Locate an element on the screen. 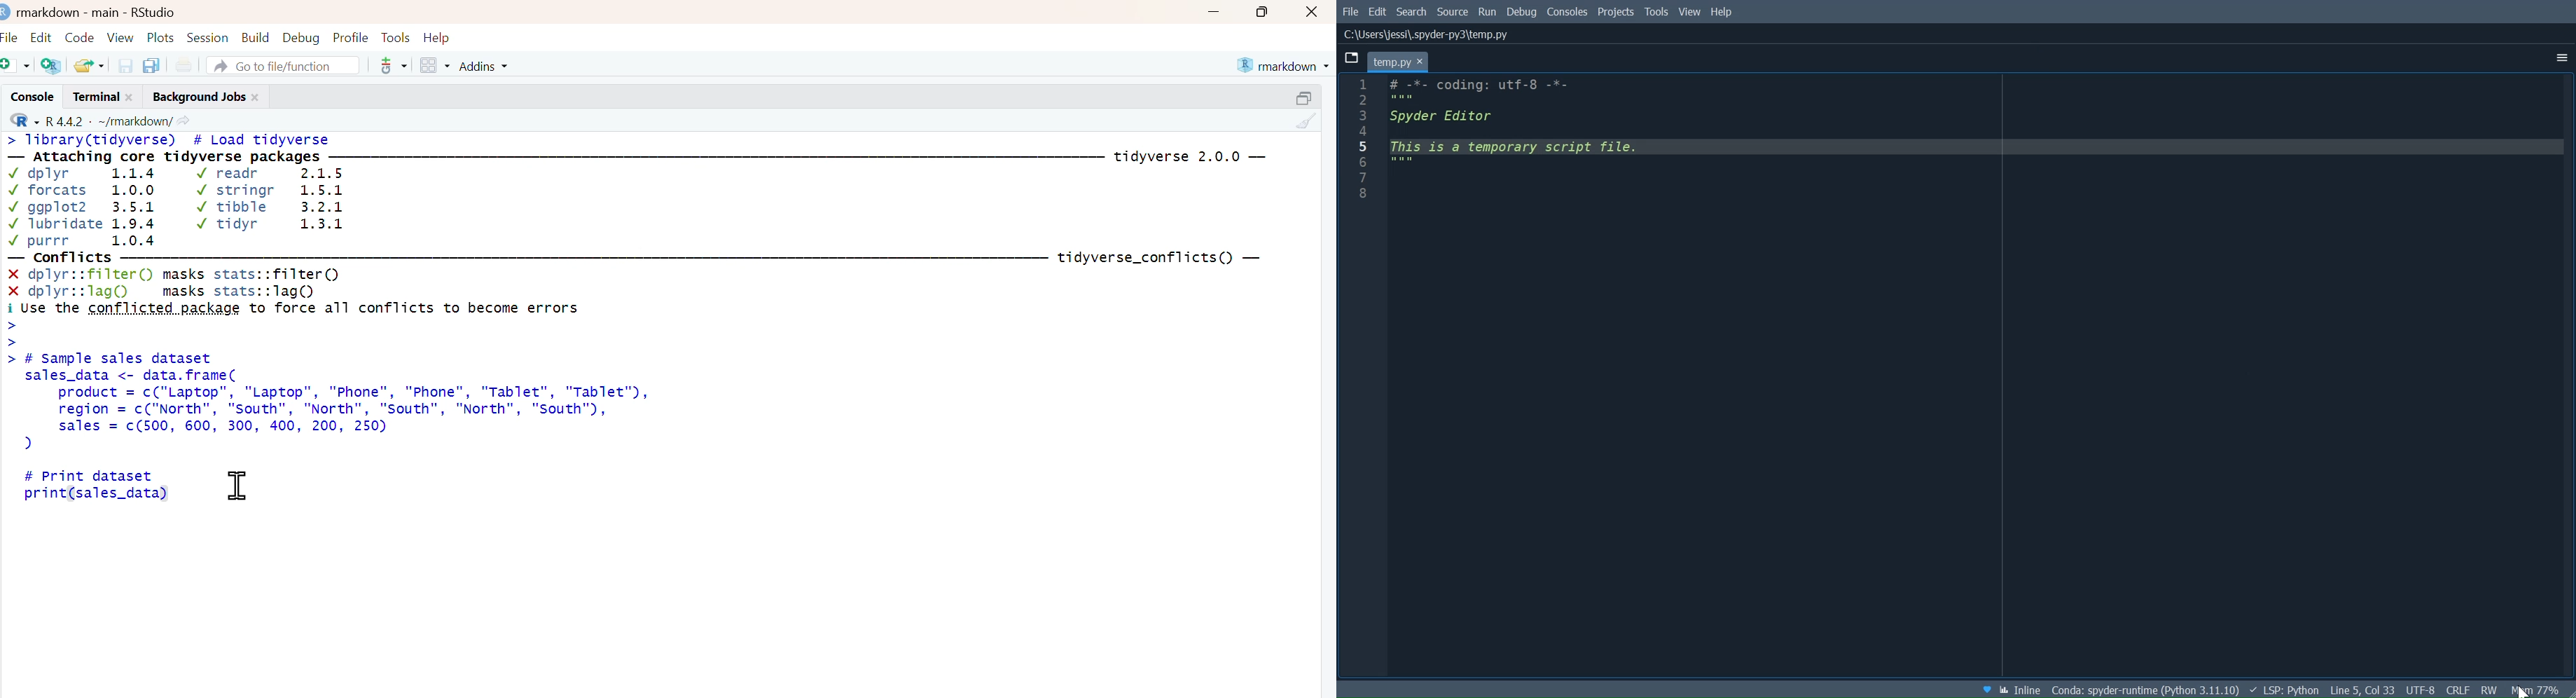  save all is located at coordinates (151, 64).